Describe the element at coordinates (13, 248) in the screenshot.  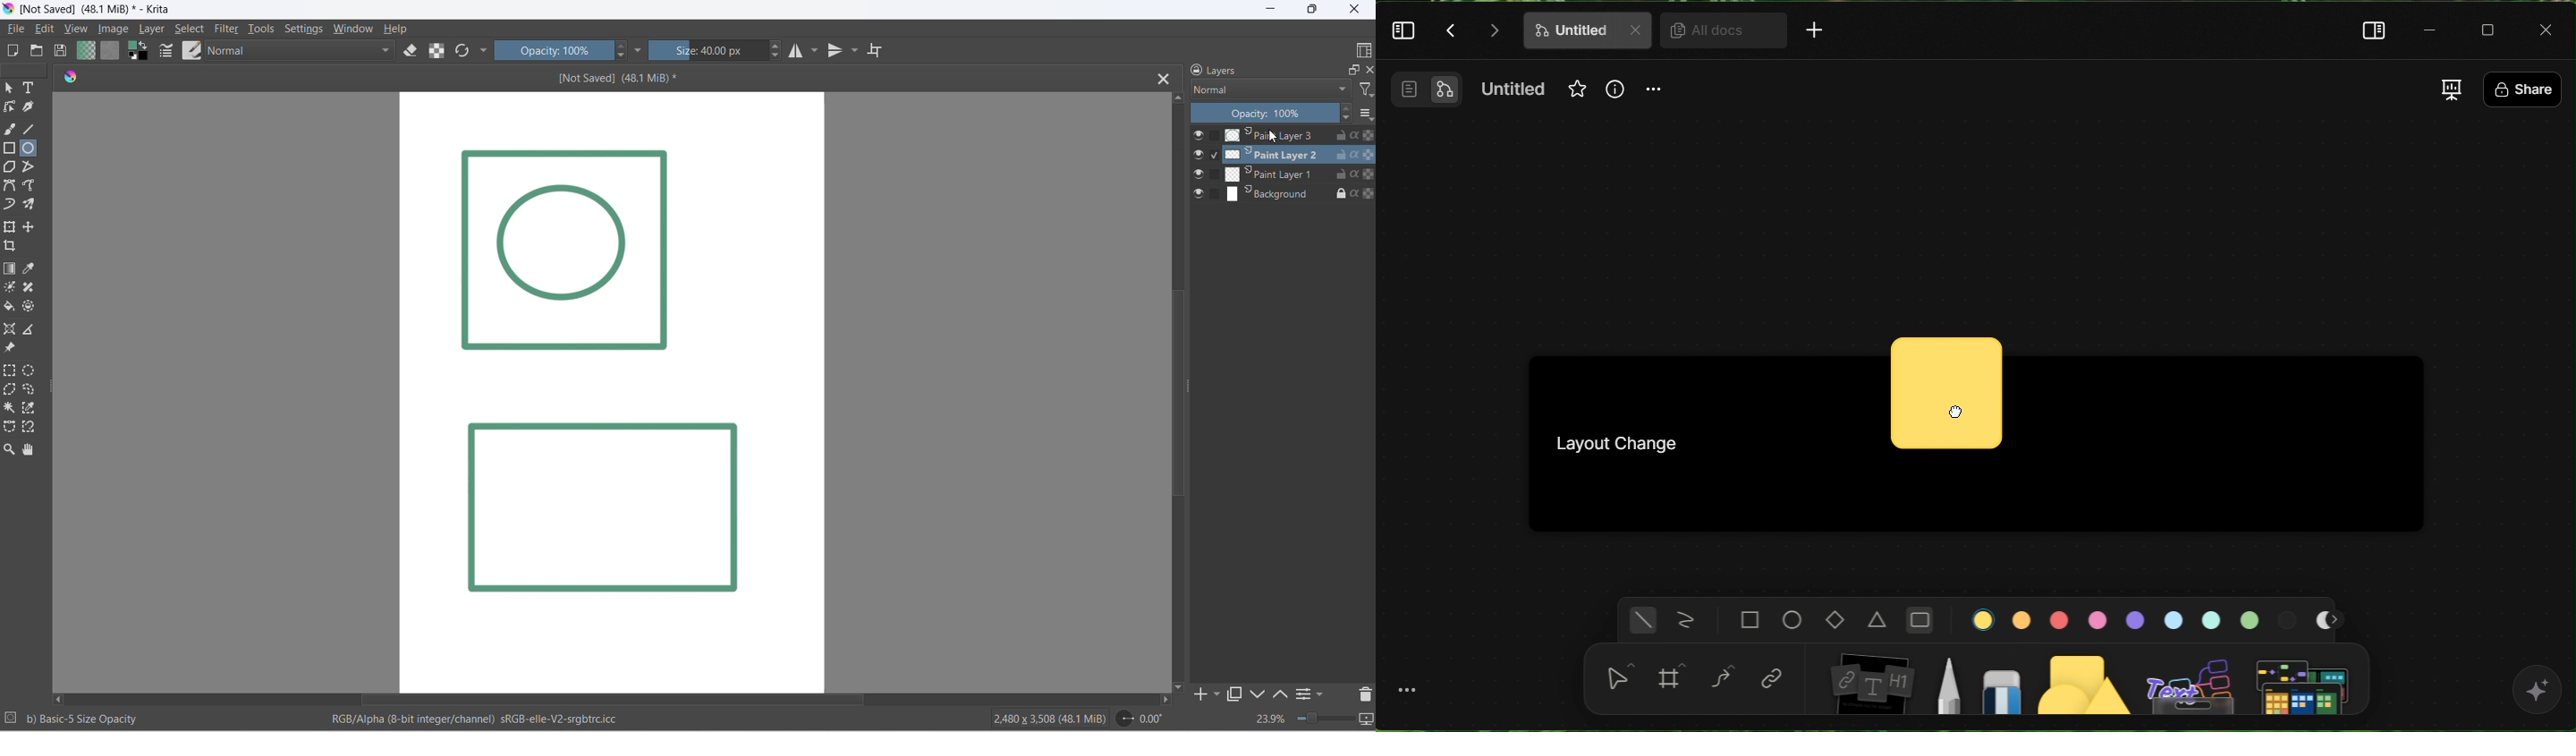
I see `crop image` at that location.